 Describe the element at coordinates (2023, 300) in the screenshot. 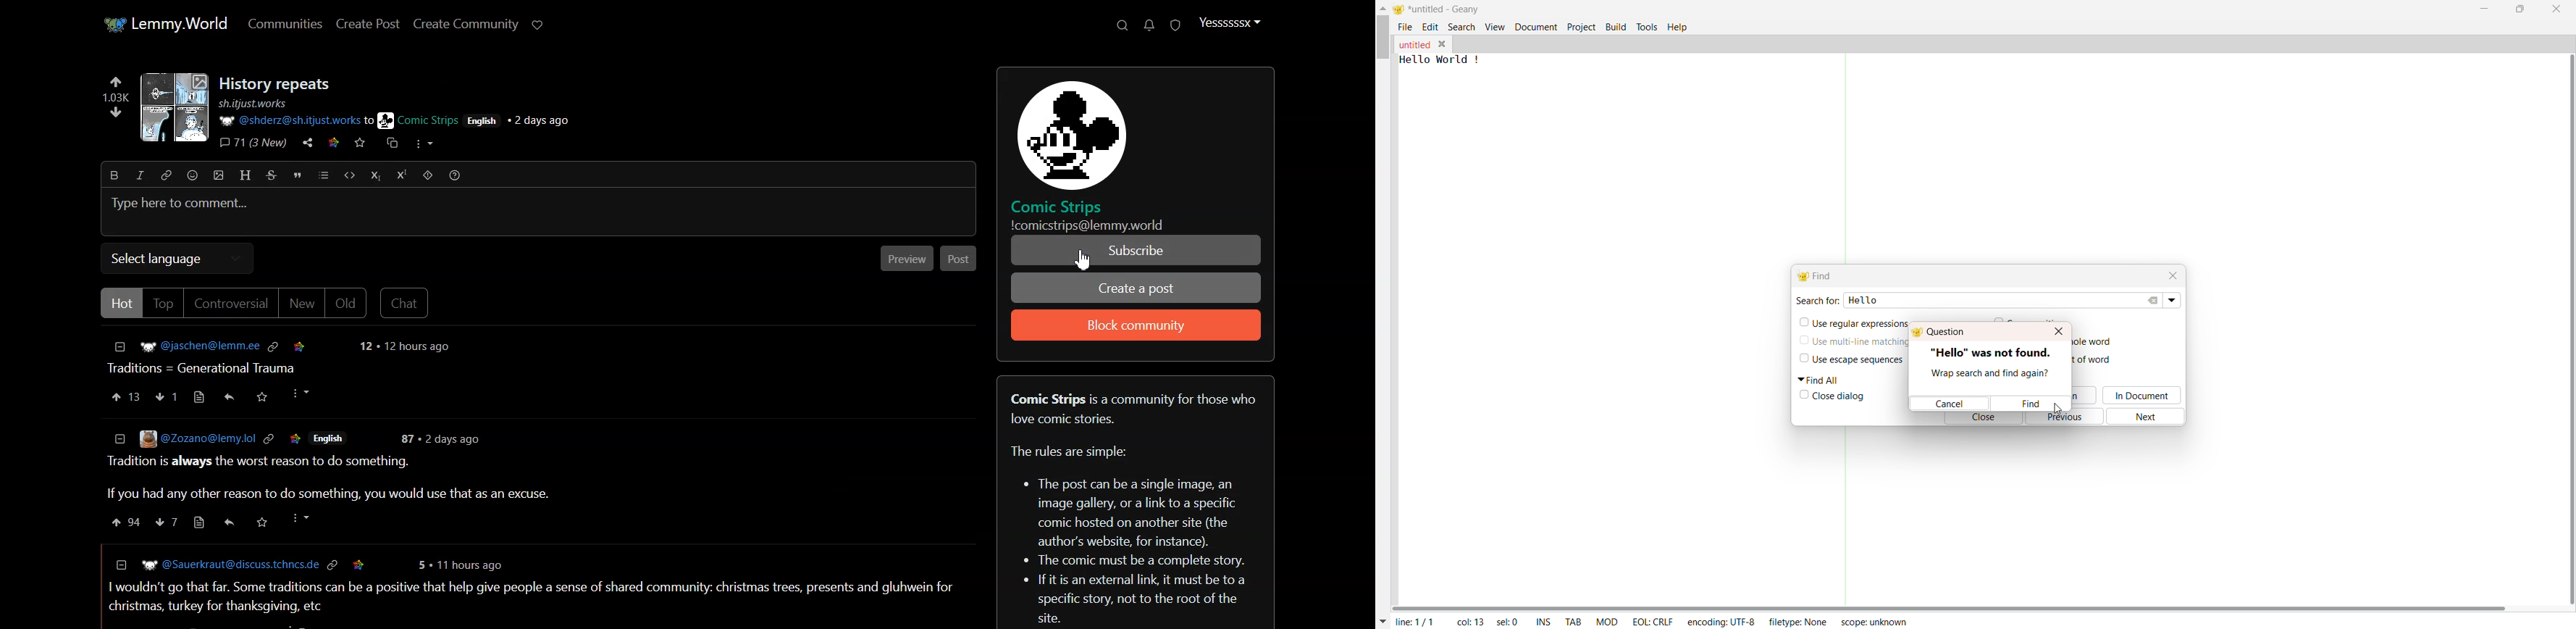

I see `Search bar` at that location.